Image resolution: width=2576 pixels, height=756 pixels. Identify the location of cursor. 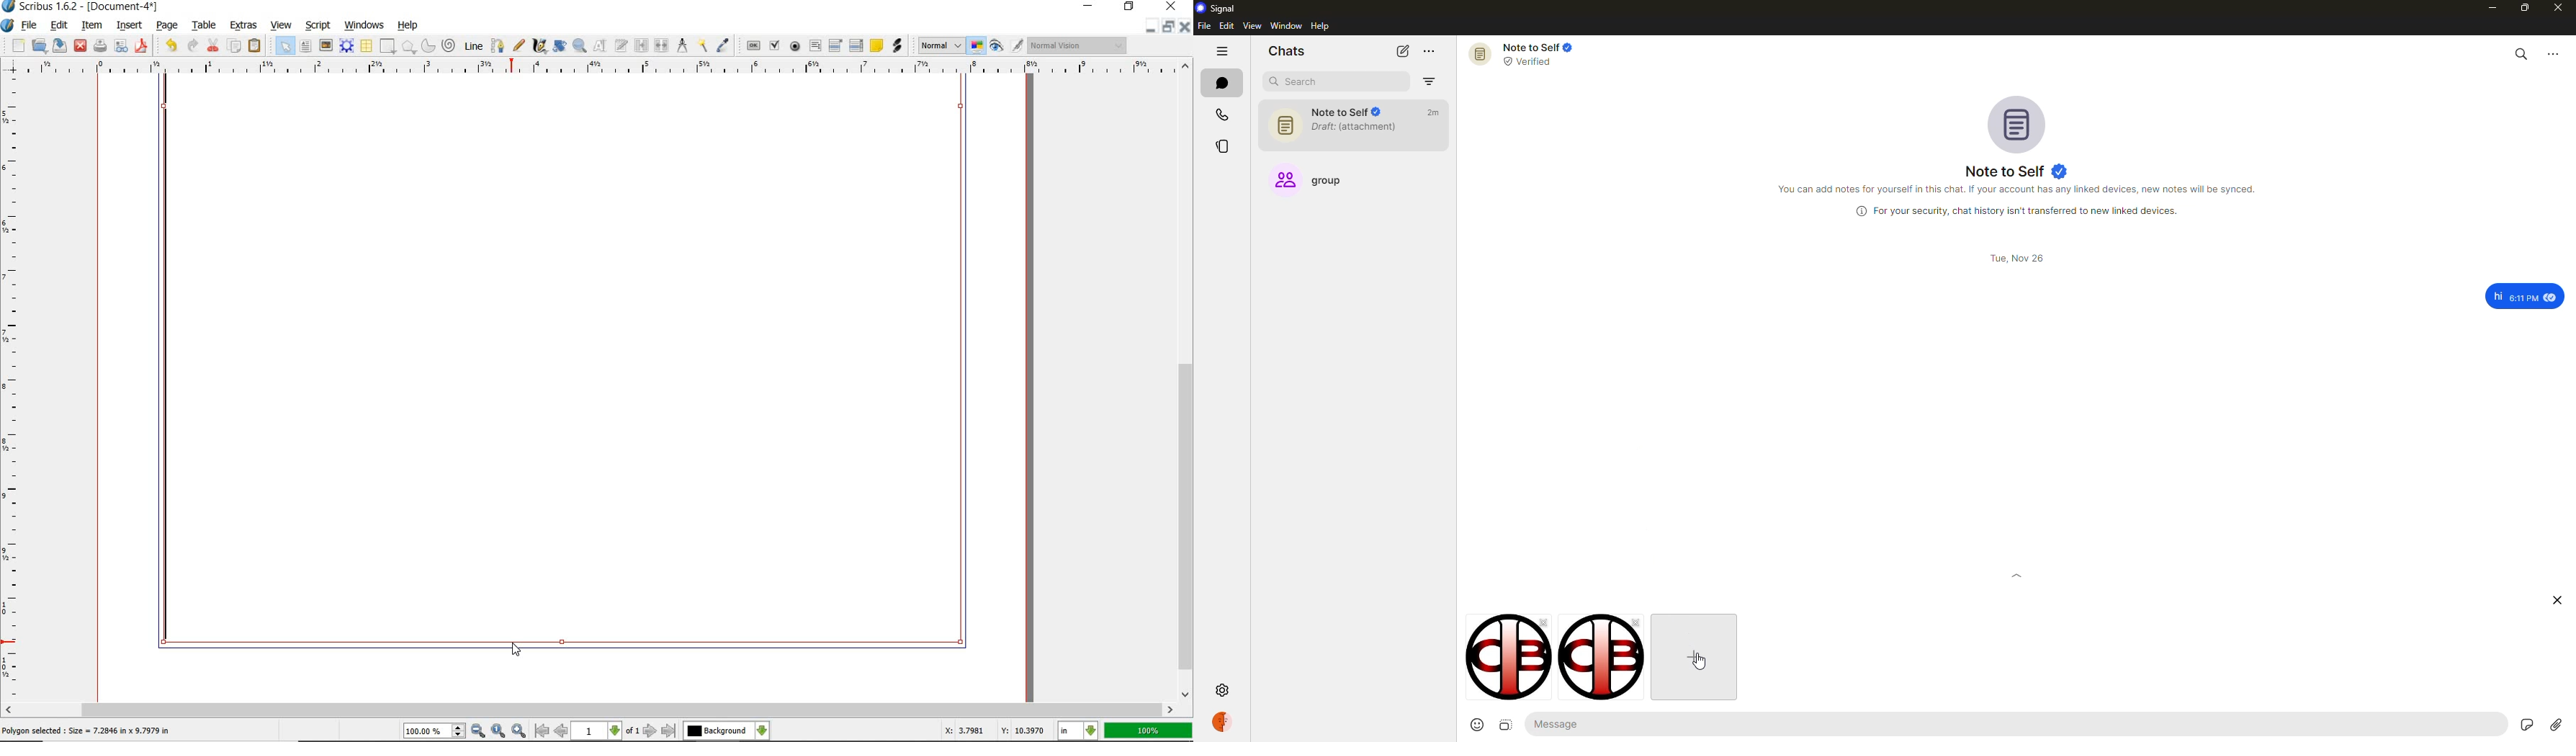
(518, 652).